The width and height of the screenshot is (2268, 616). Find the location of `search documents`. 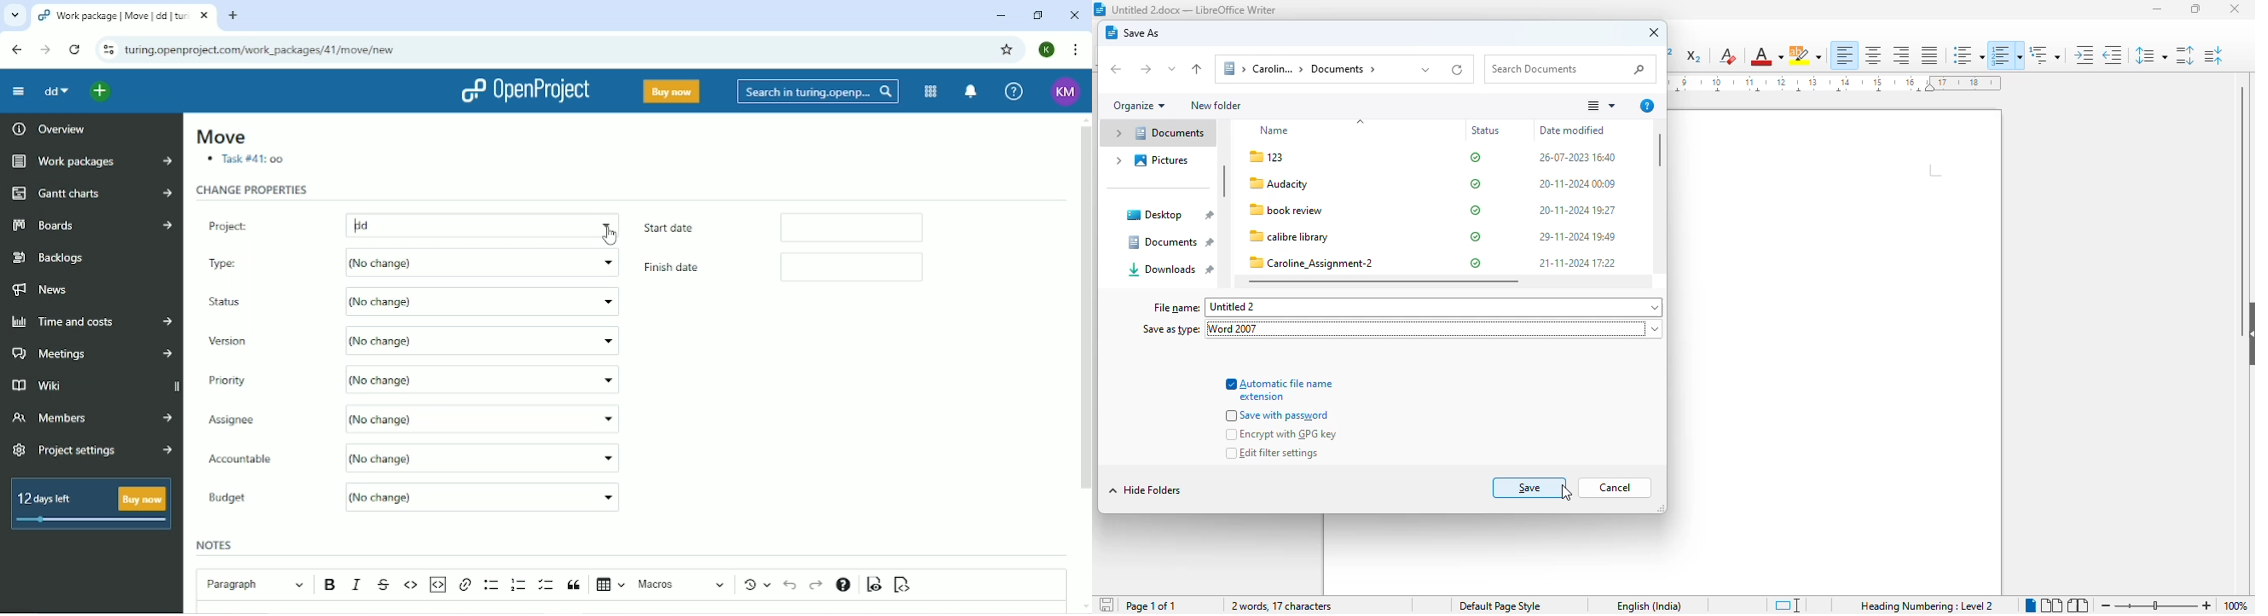

search documents is located at coordinates (1570, 69).